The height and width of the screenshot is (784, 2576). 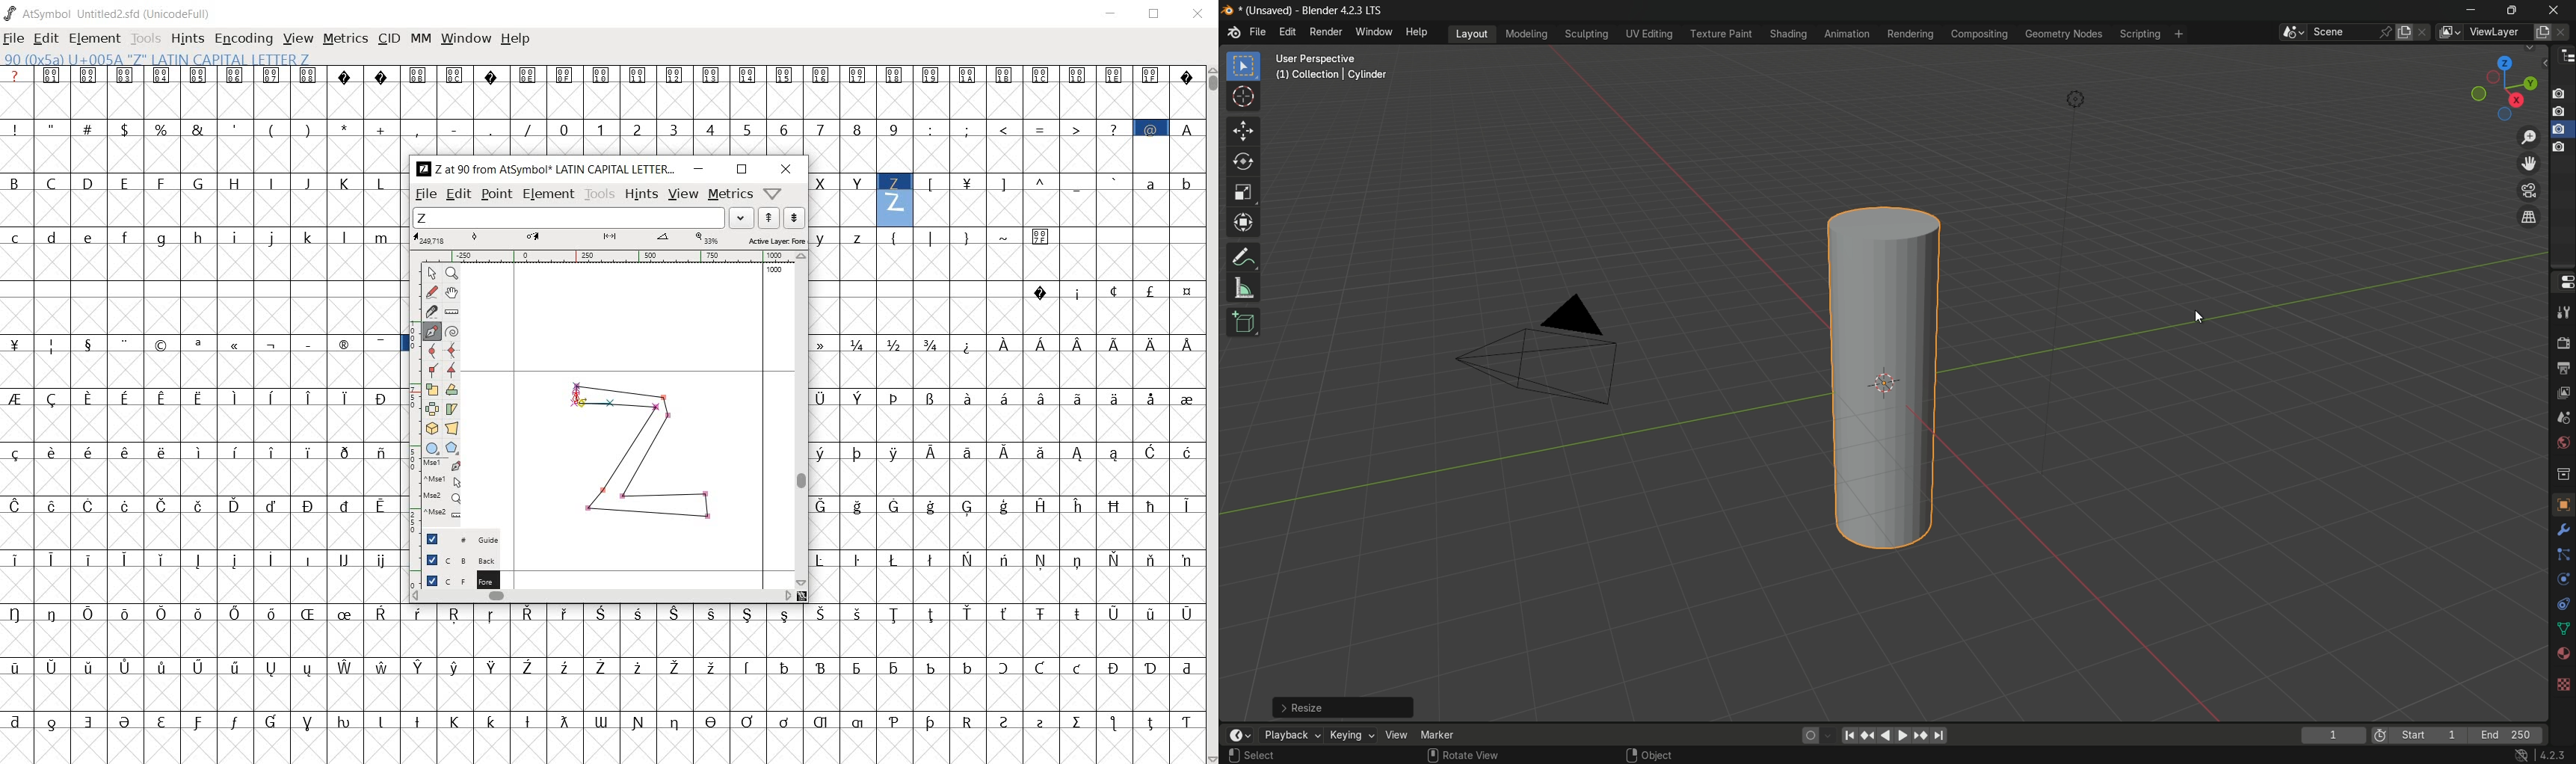 I want to click on playback, so click(x=1290, y=735).